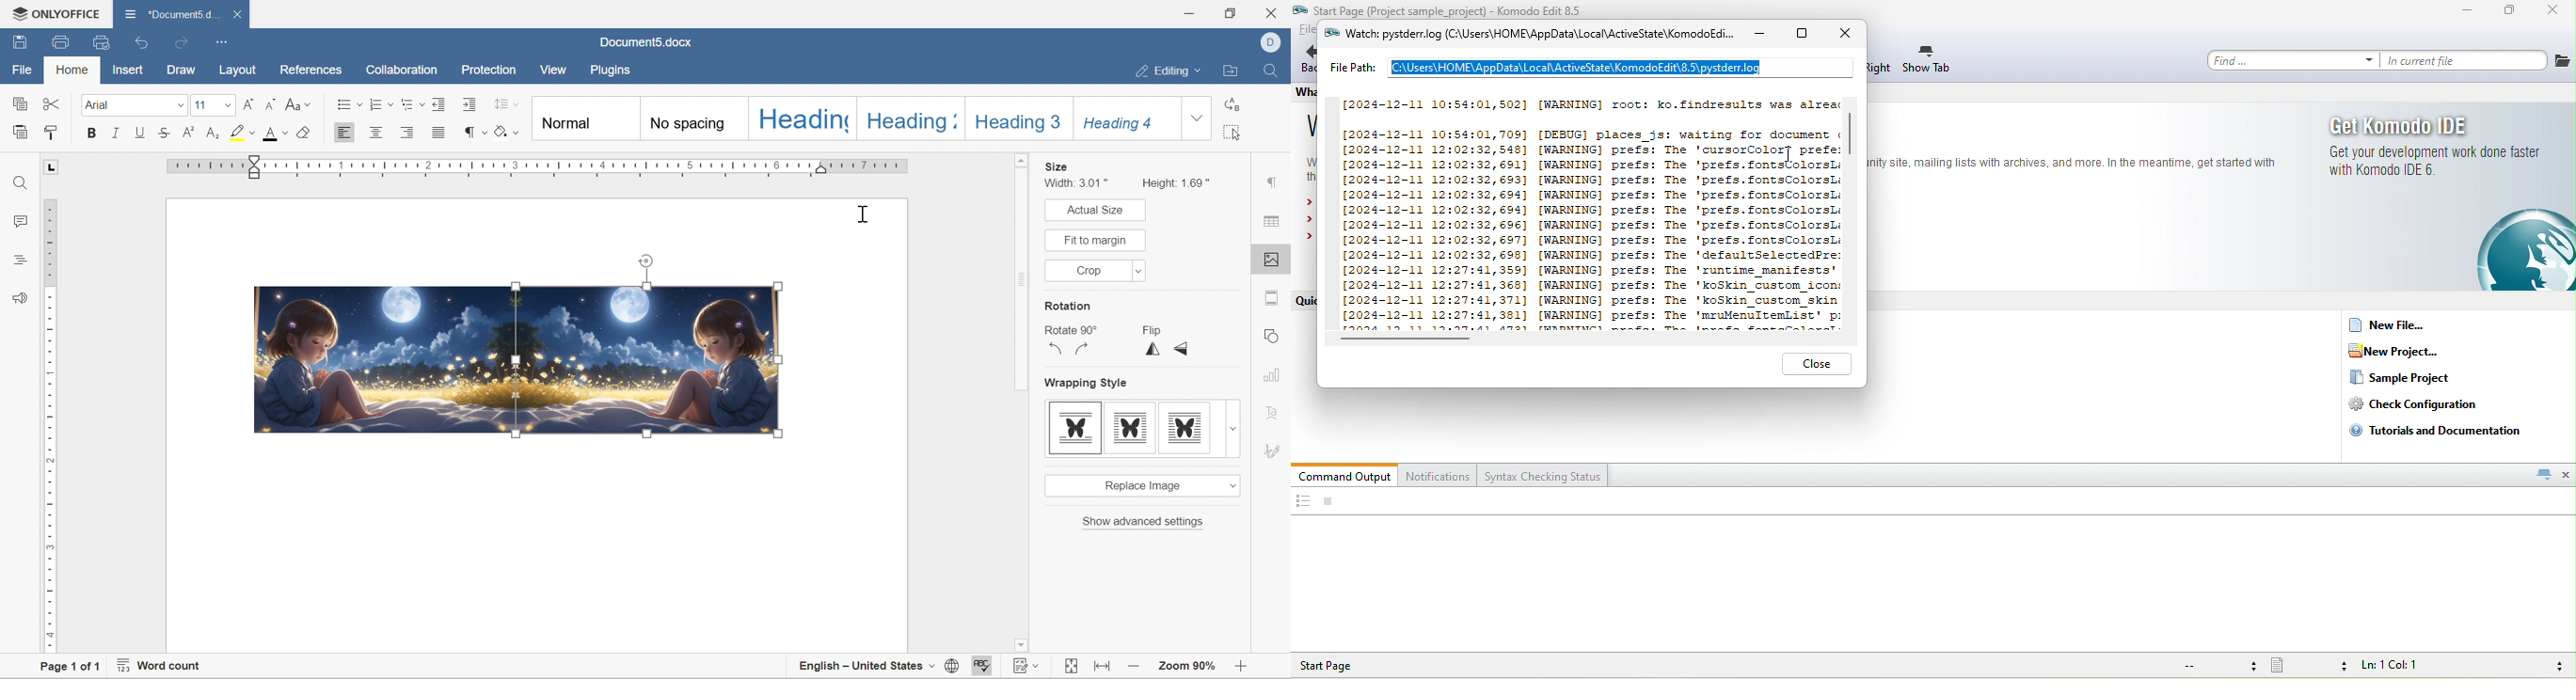 The width and height of the screenshot is (2576, 700). What do you see at coordinates (2512, 250) in the screenshot?
I see `globe icon` at bounding box center [2512, 250].